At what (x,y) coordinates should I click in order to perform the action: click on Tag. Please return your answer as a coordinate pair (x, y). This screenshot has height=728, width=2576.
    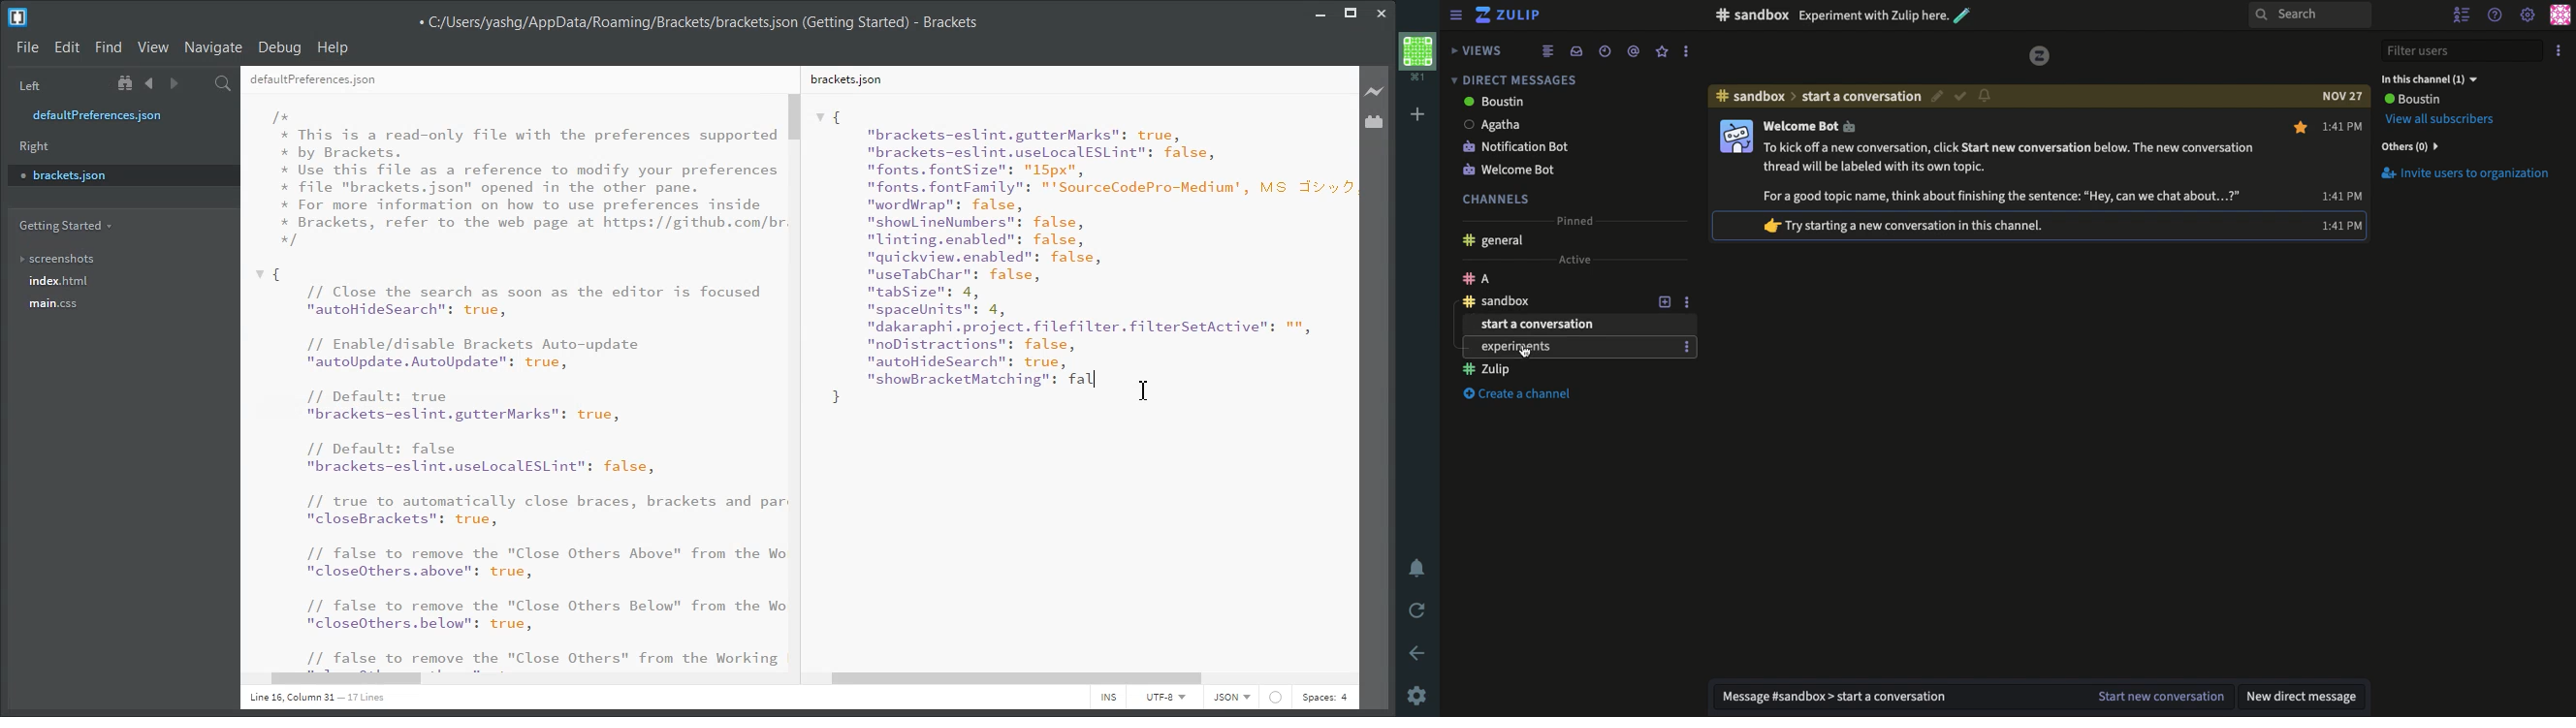
    Looking at the image, I should click on (1633, 50).